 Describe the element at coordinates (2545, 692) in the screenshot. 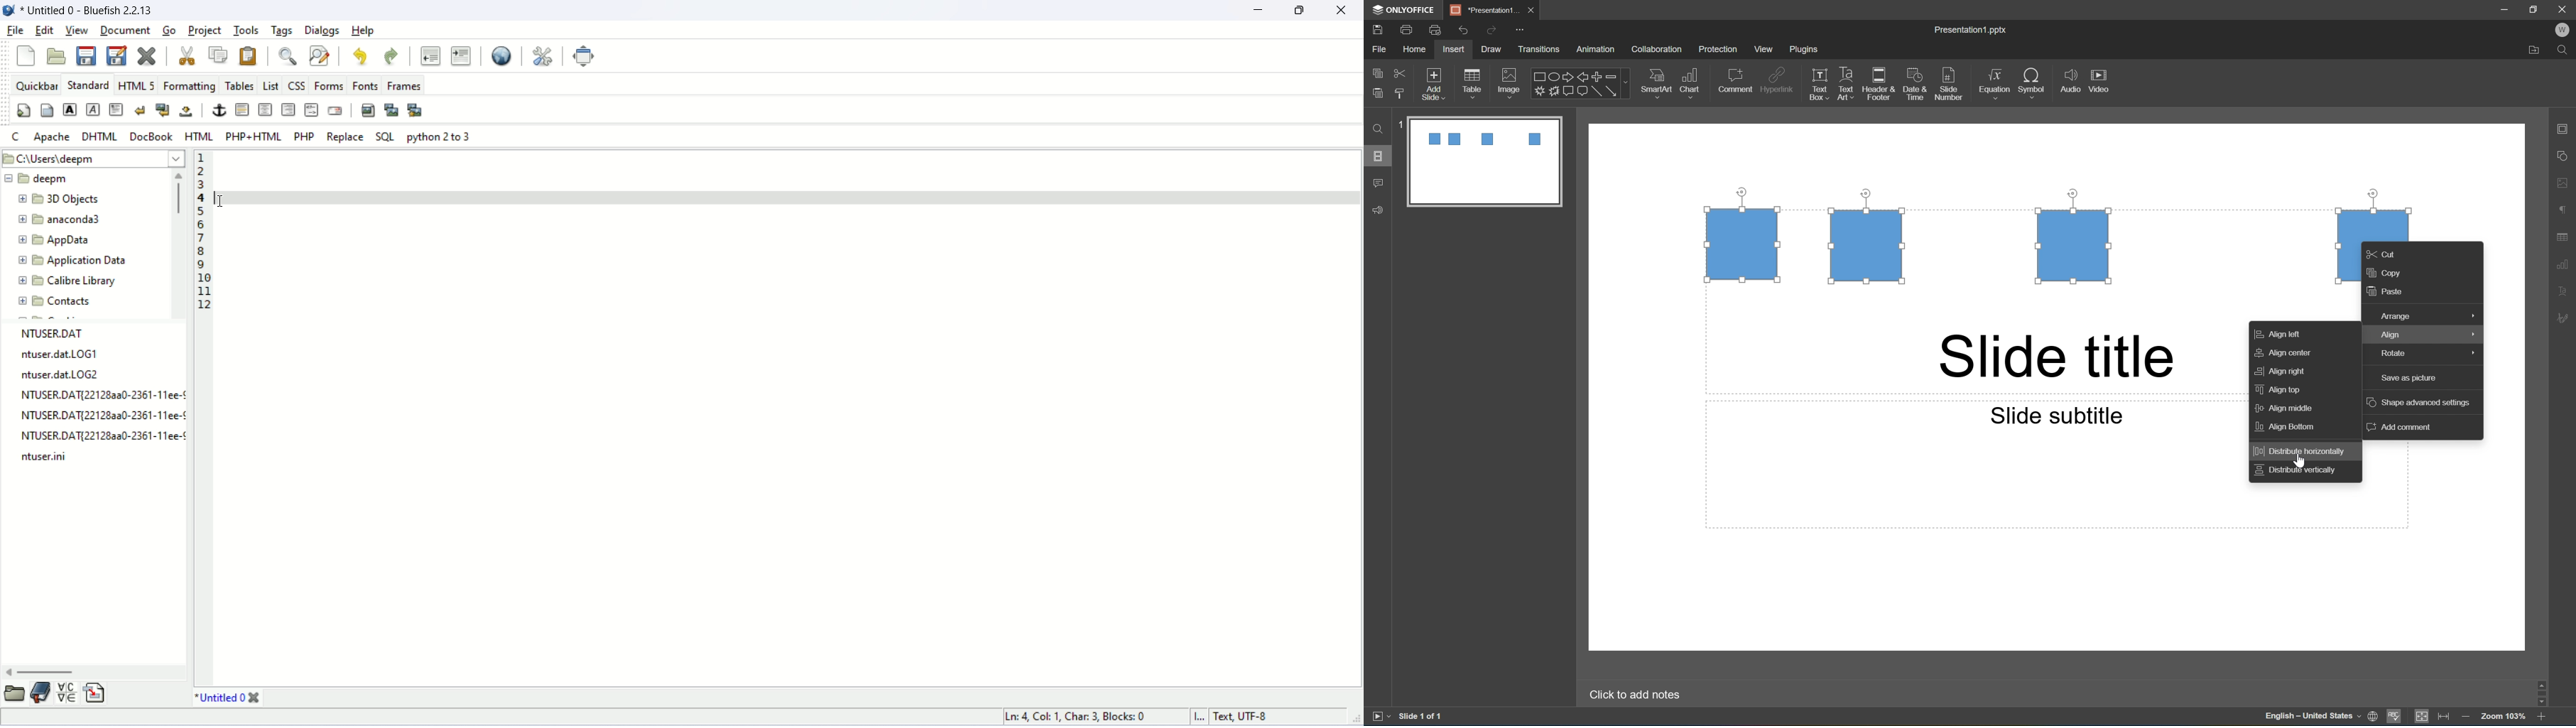

I see `scroll bar` at that location.